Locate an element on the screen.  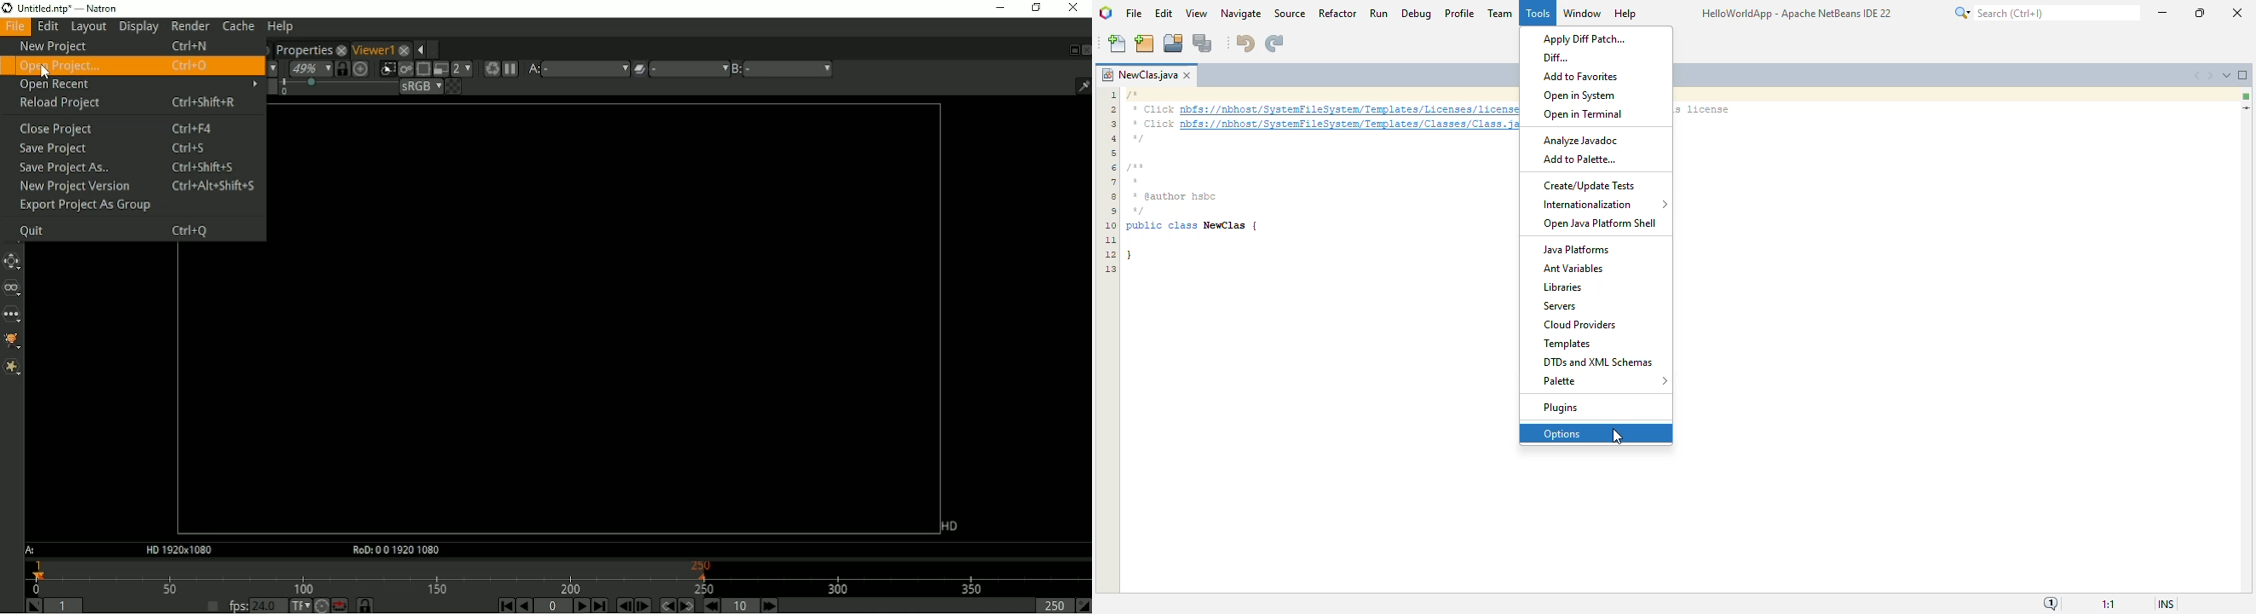
open project is located at coordinates (1173, 42).